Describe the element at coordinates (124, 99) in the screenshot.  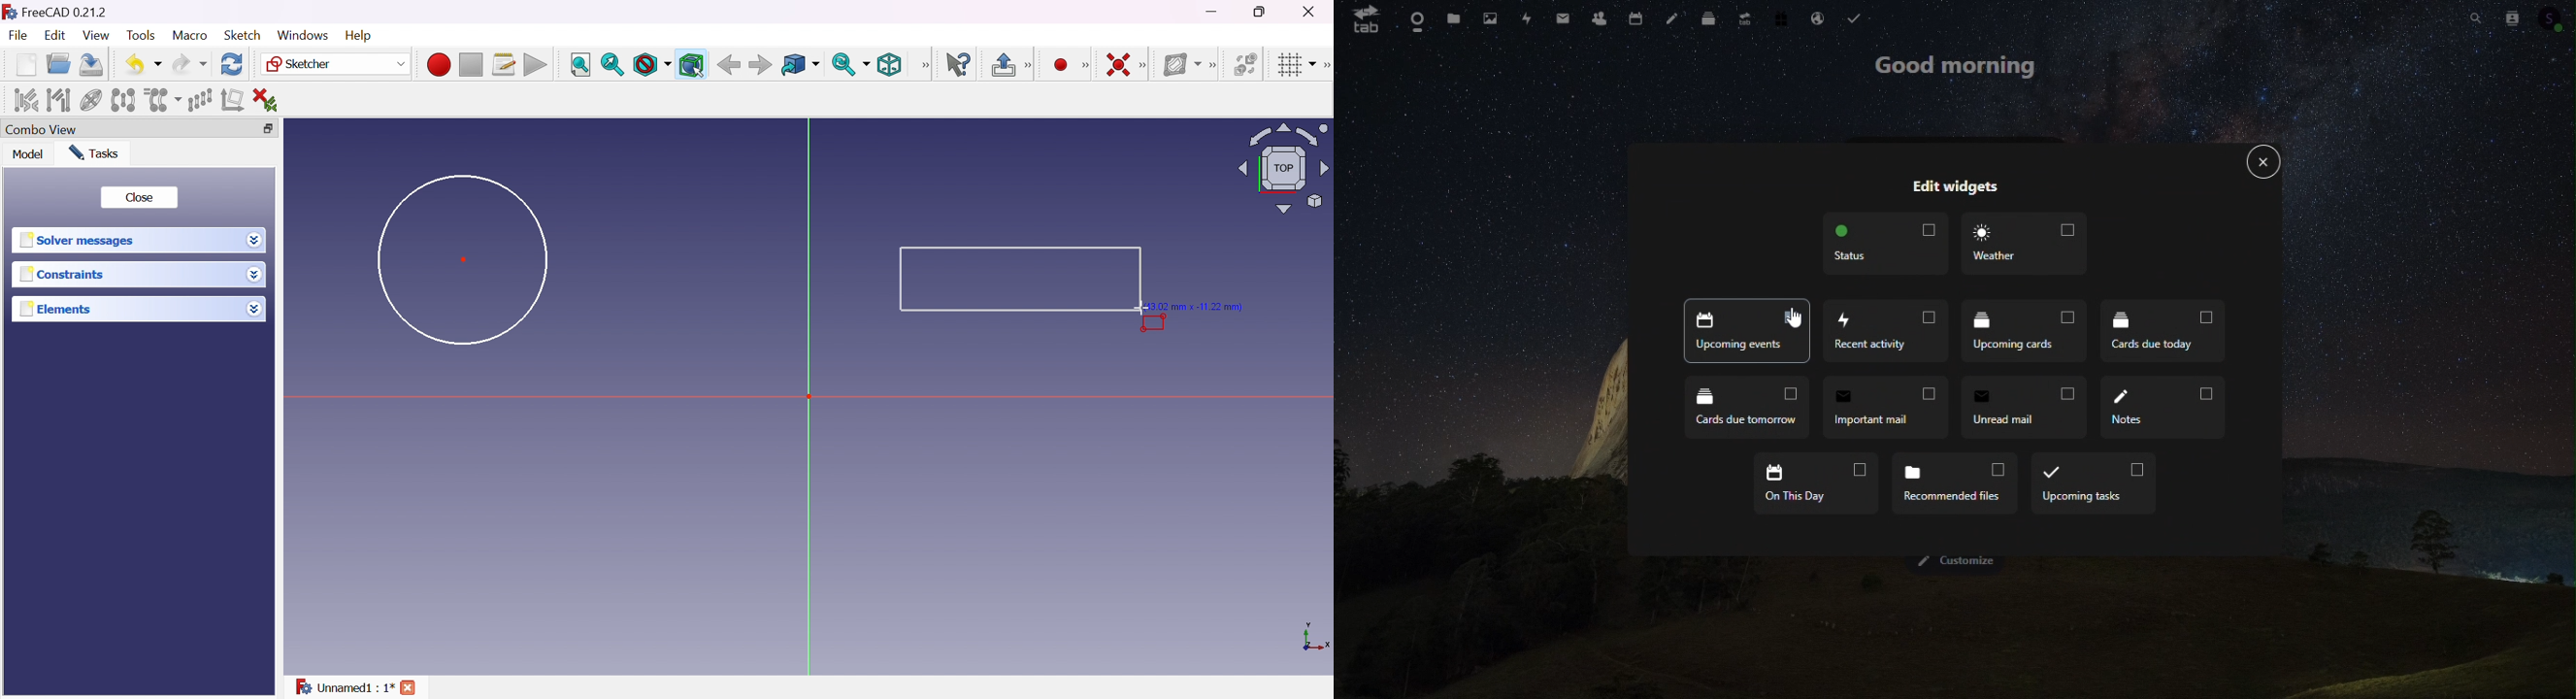
I see `Symmetry` at that location.